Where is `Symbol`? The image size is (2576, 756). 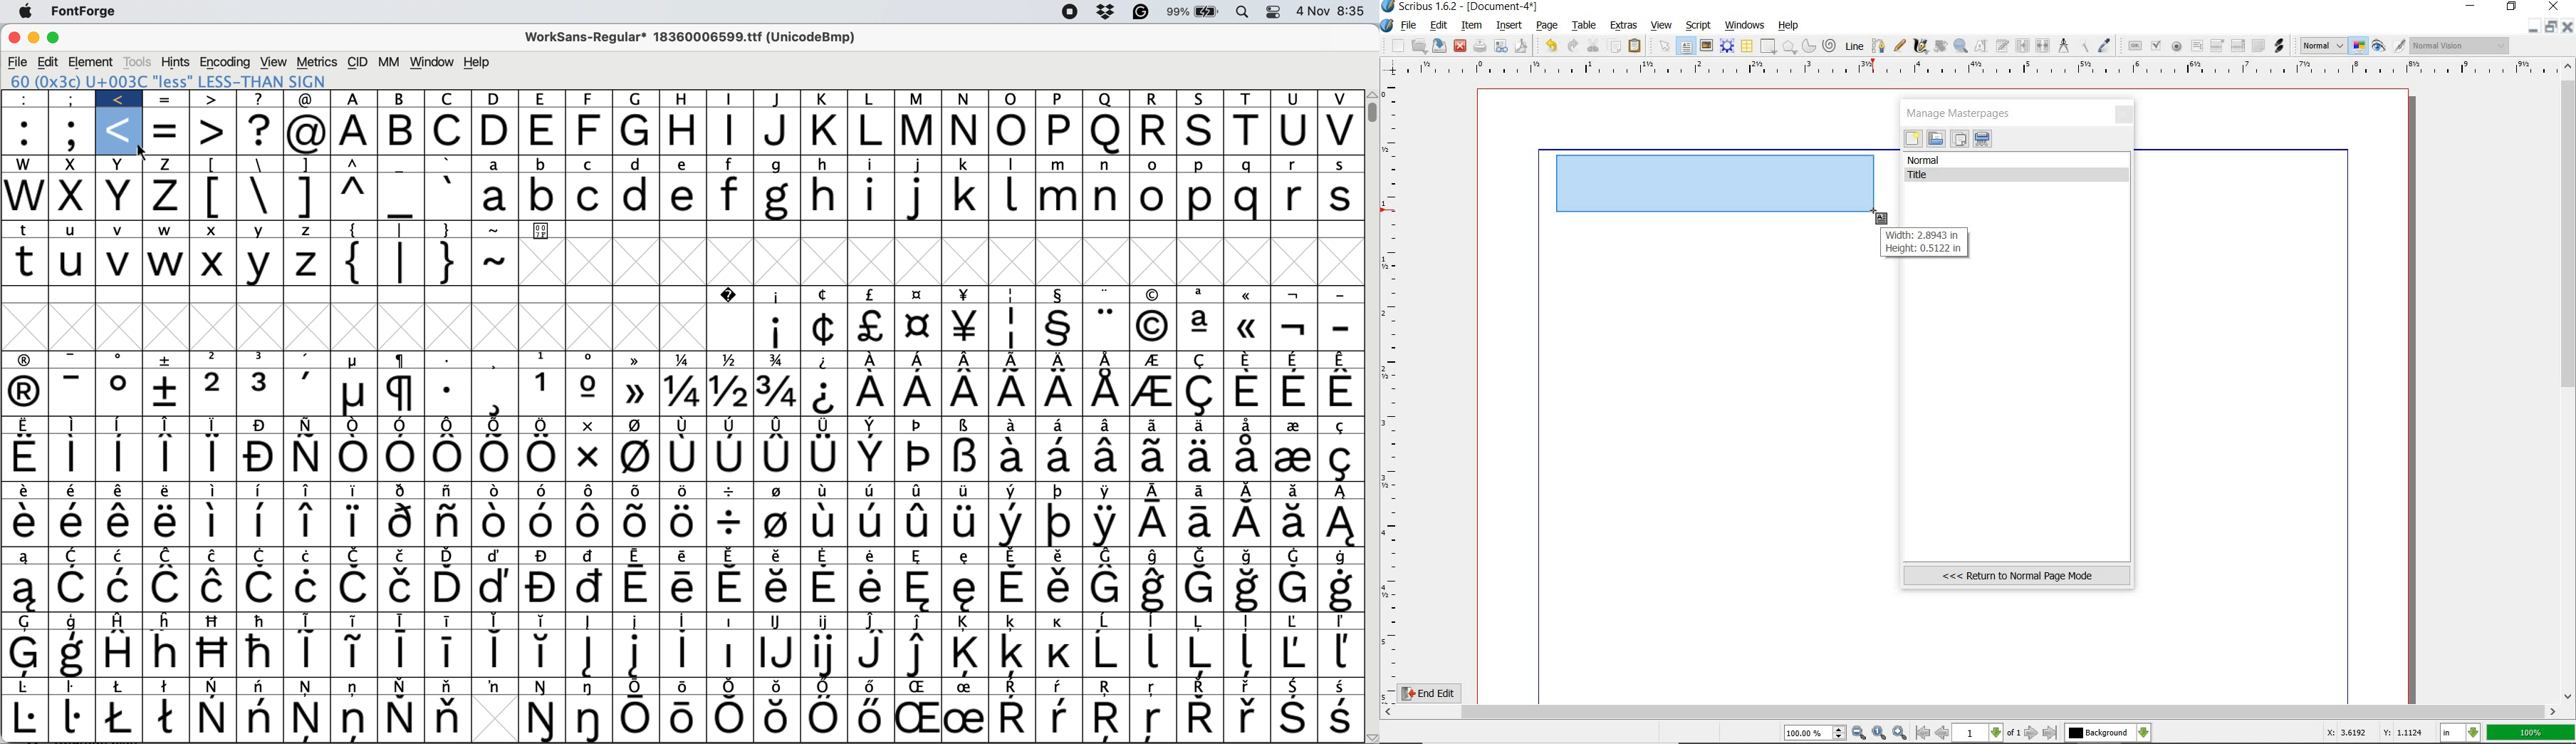
Symbol is located at coordinates (1011, 716).